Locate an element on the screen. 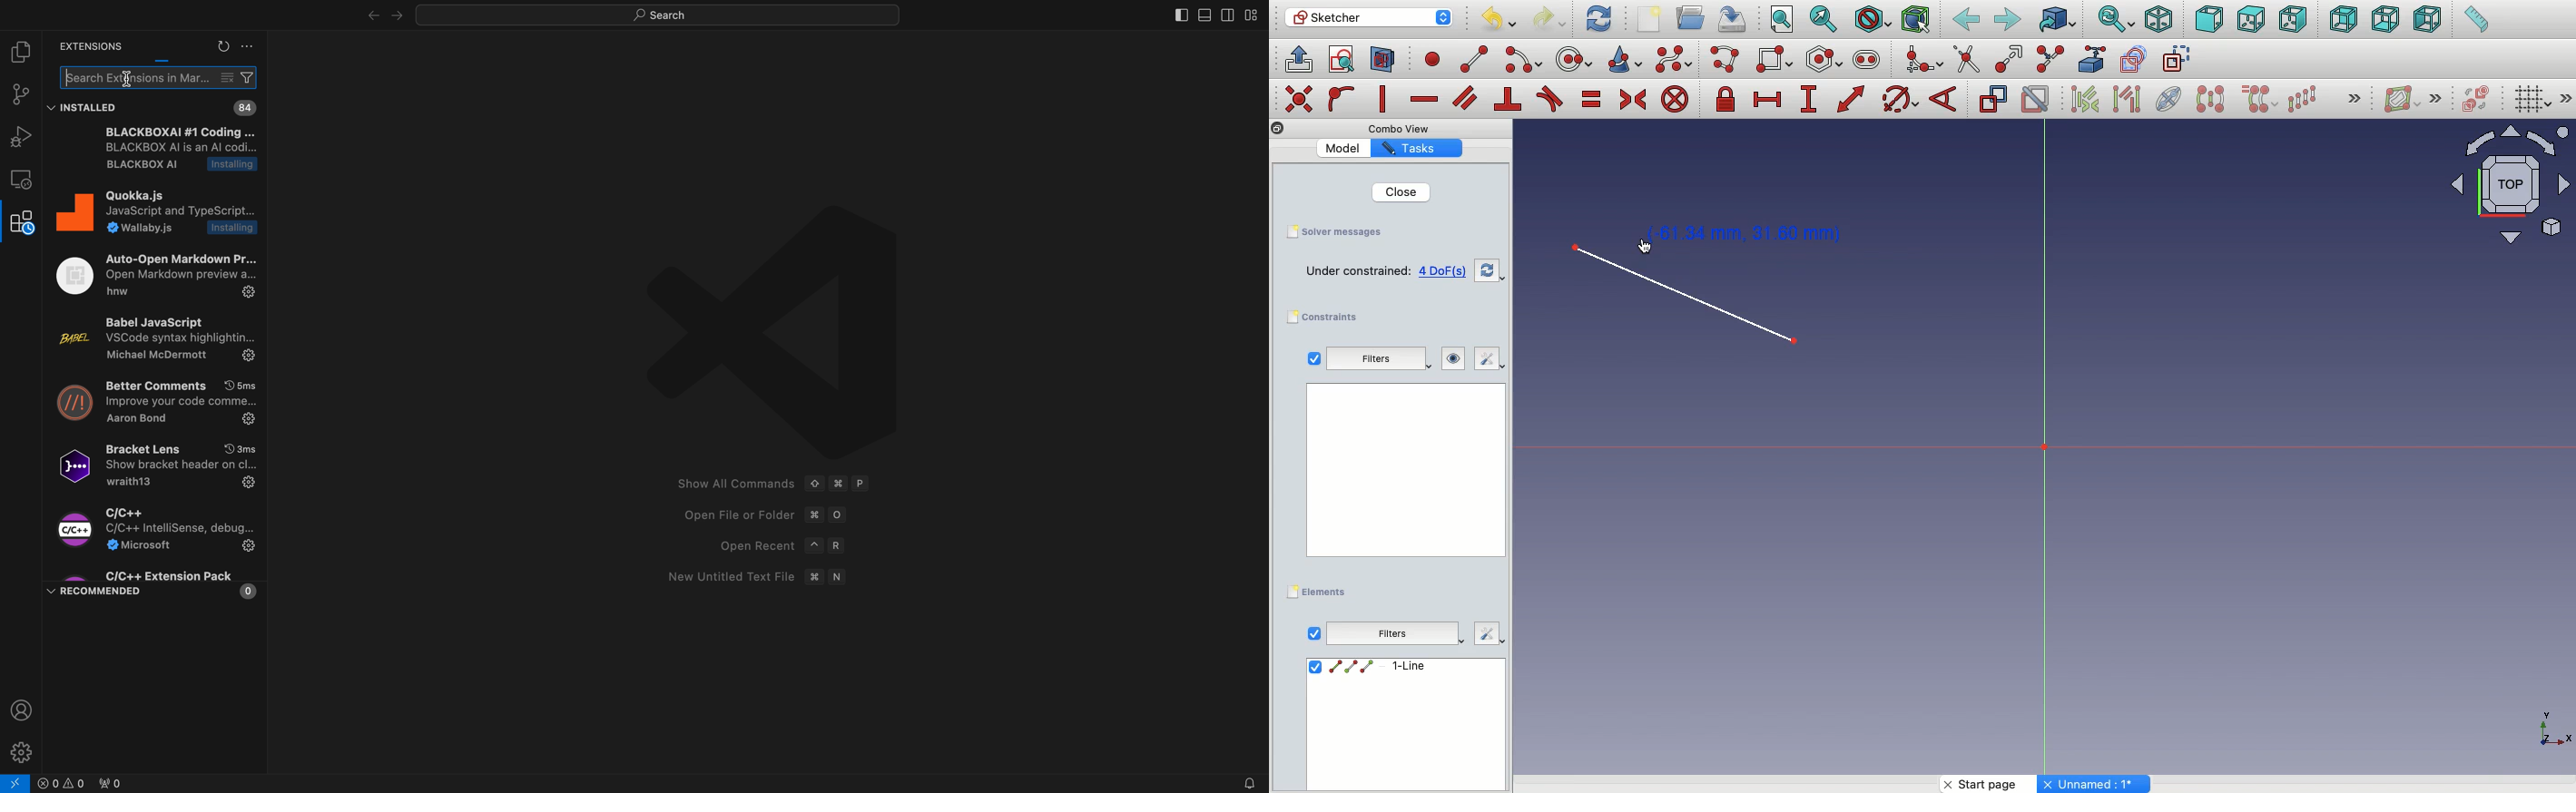 The width and height of the screenshot is (2576, 812). Constrain tangent is located at coordinates (1550, 99).